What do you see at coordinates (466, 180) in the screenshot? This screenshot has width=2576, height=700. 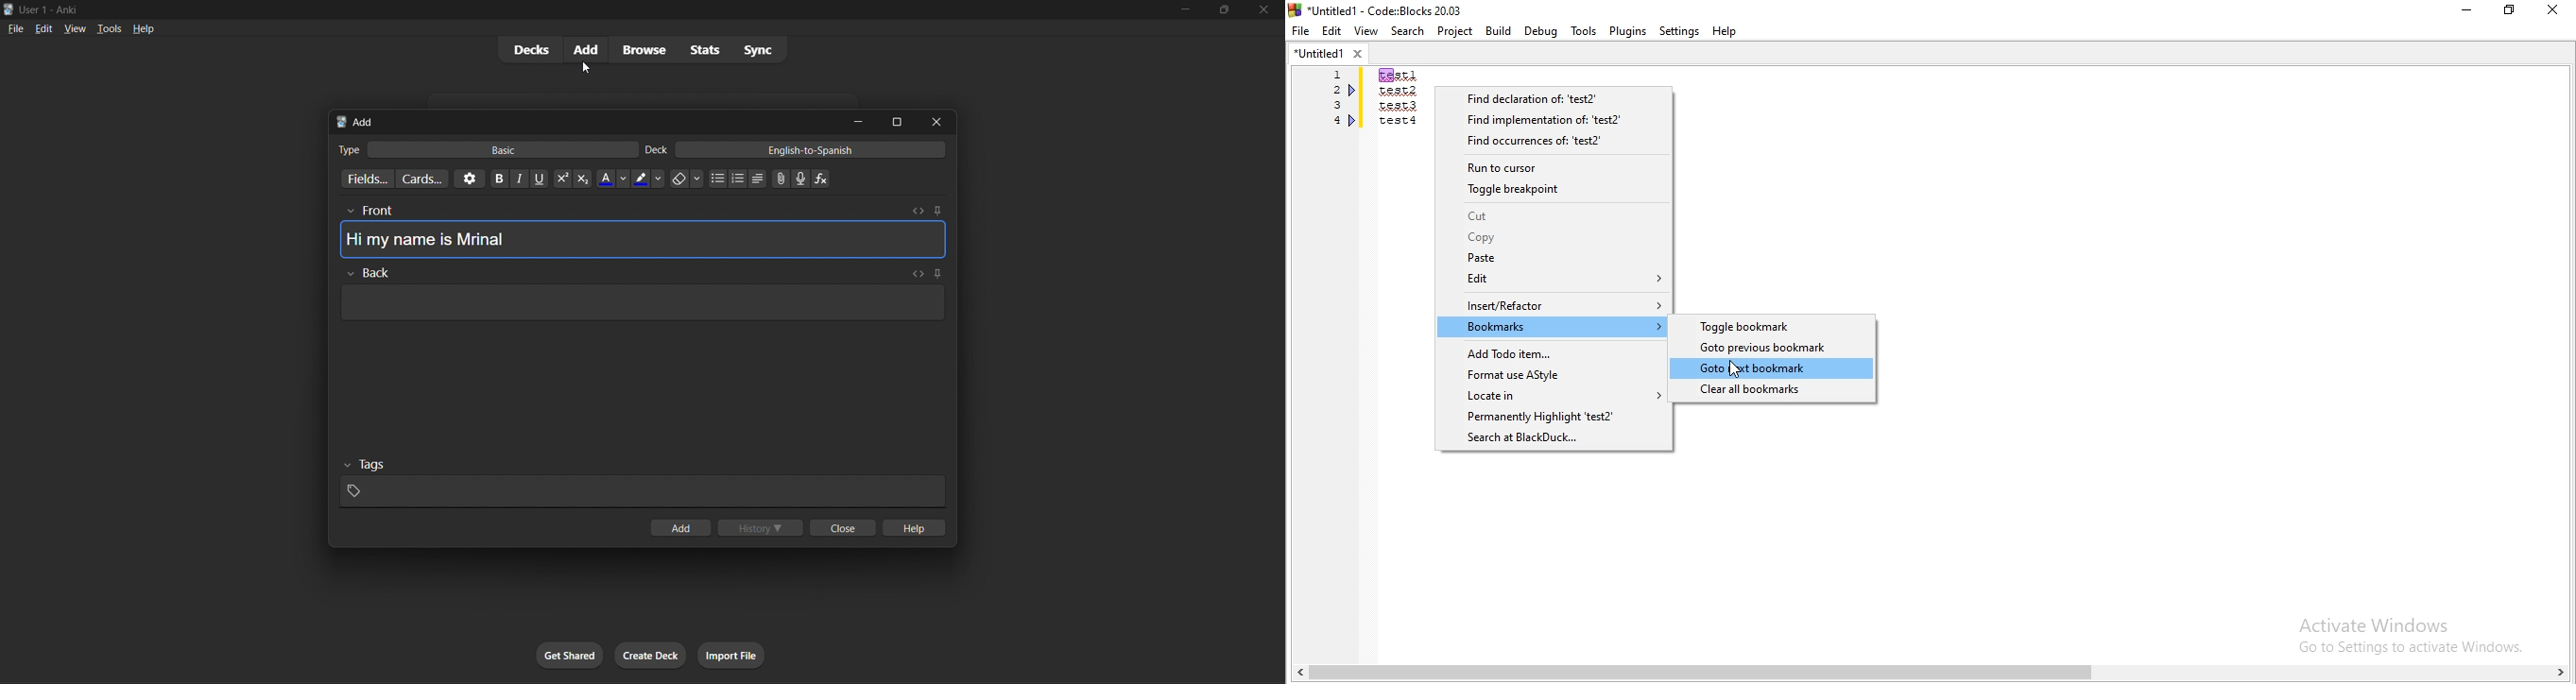 I see `options` at bounding box center [466, 180].